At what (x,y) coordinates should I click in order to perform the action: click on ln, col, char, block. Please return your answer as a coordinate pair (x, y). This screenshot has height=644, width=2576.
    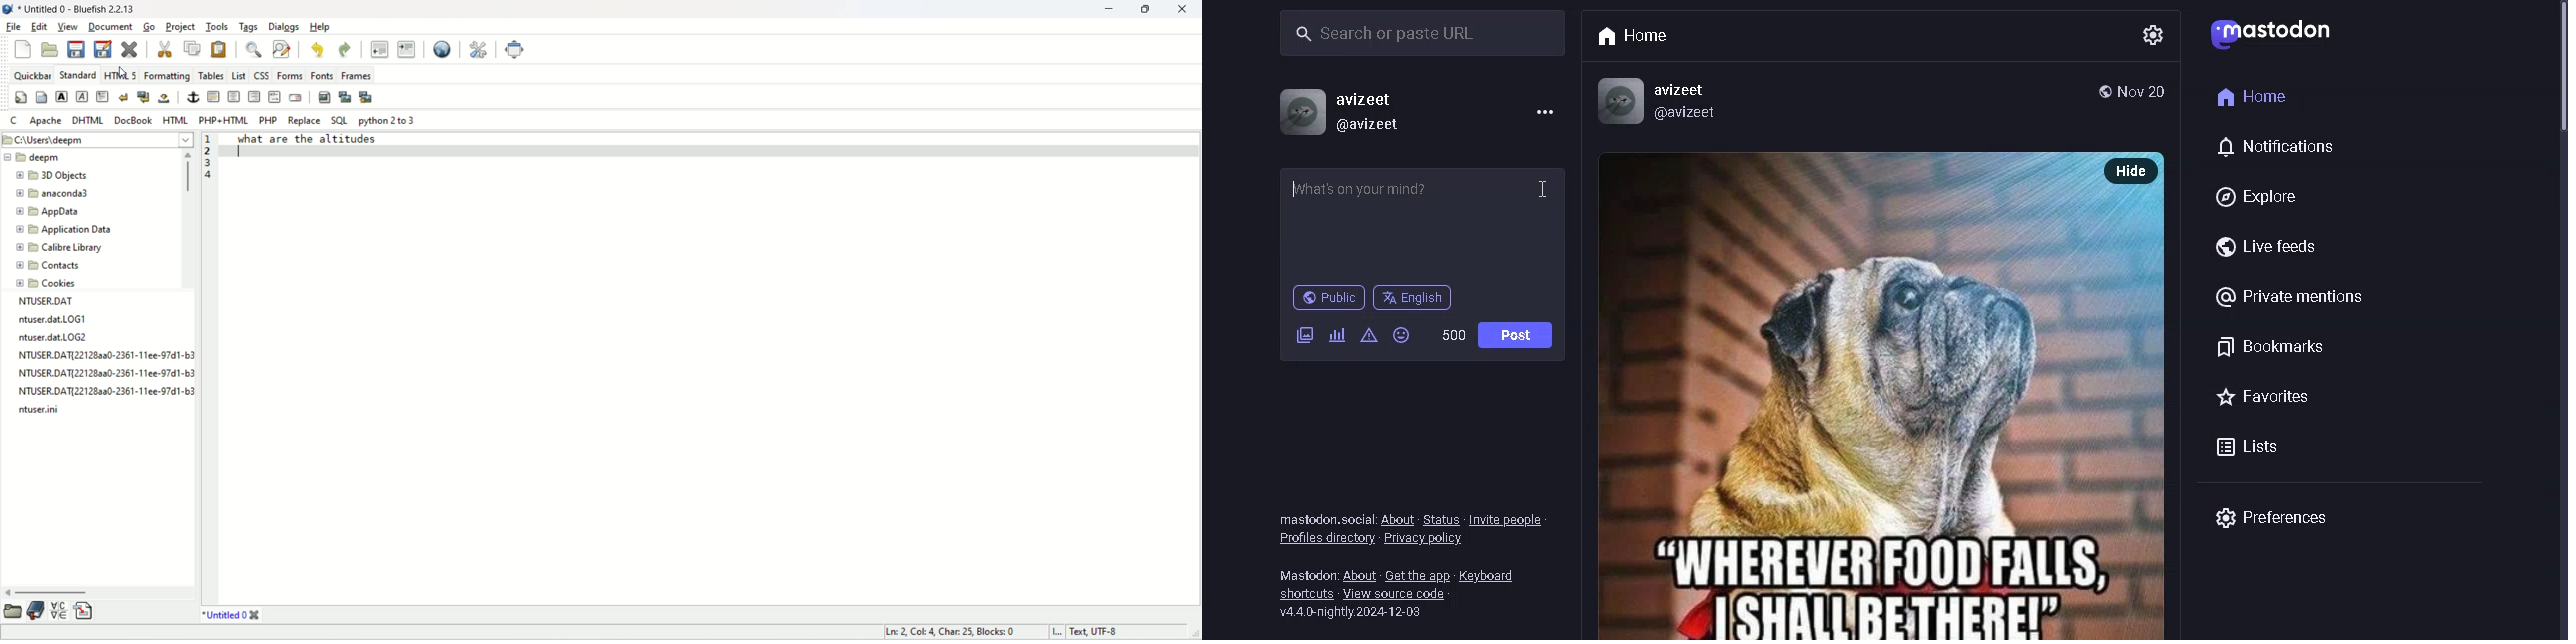
    Looking at the image, I should click on (949, 631).